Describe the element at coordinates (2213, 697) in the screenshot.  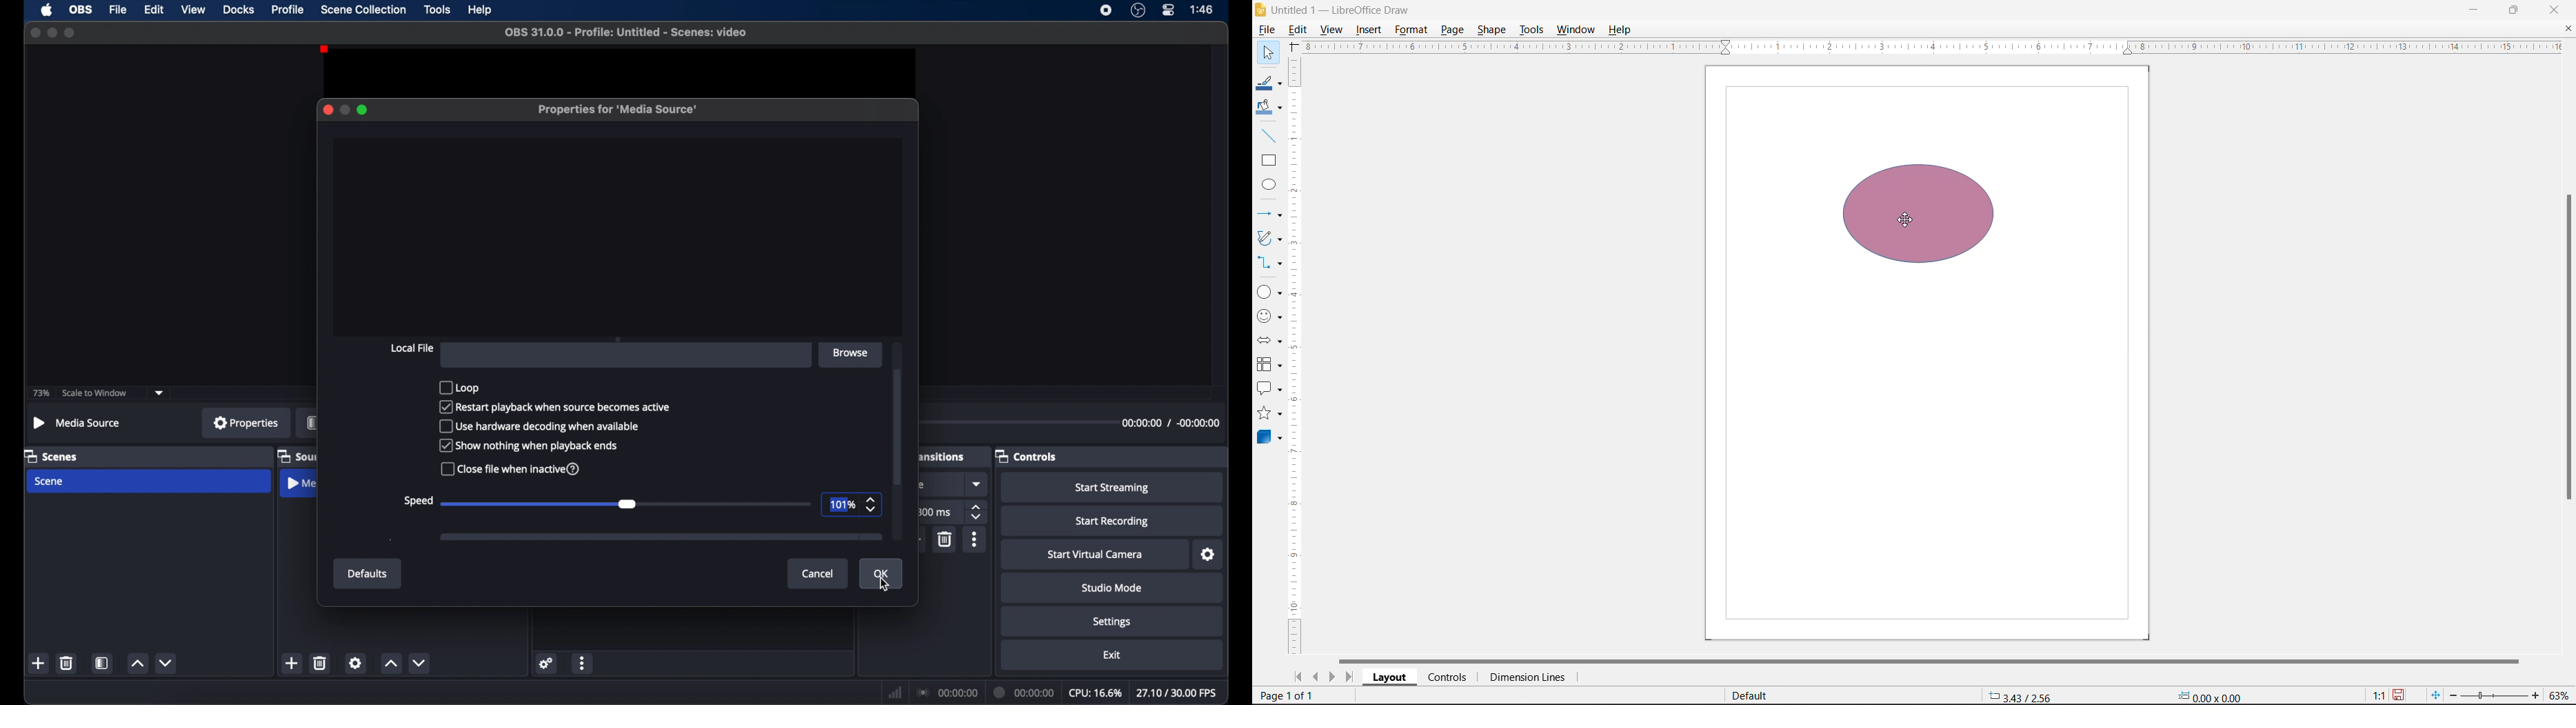
I see `Object size` at that location.